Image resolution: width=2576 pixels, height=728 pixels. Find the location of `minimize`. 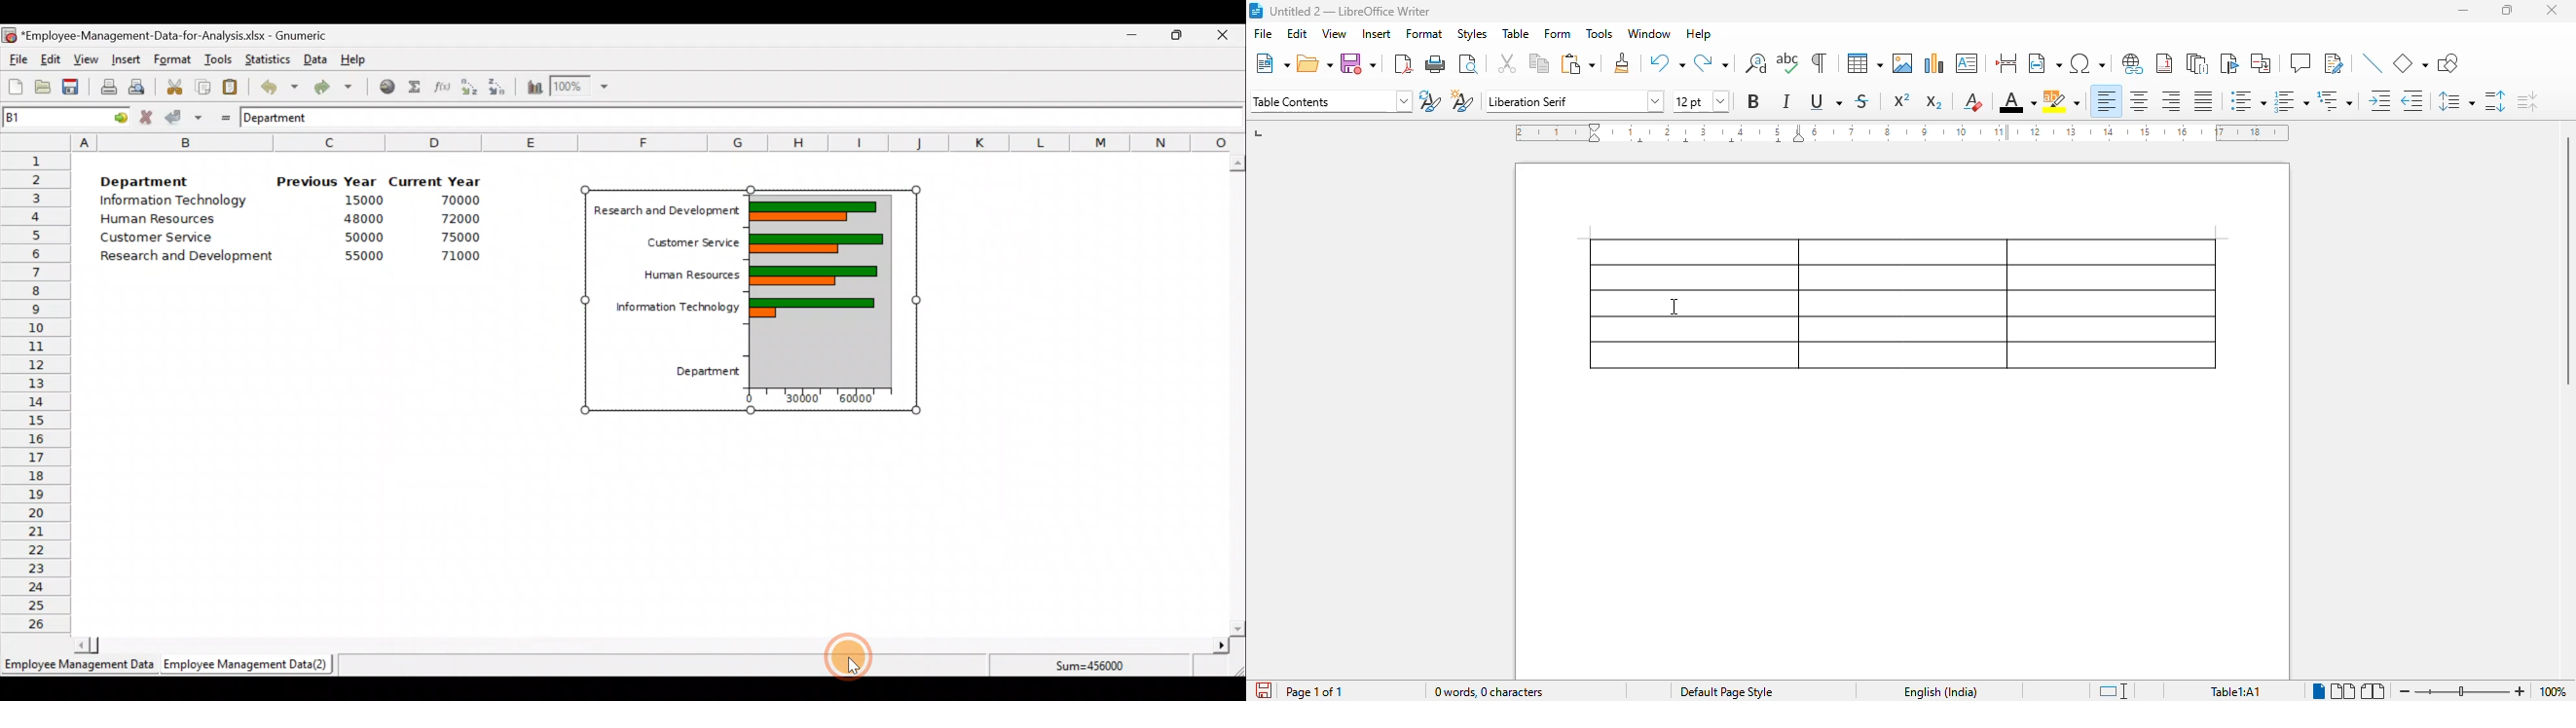

minimize is located at coordinates (2463, 10).